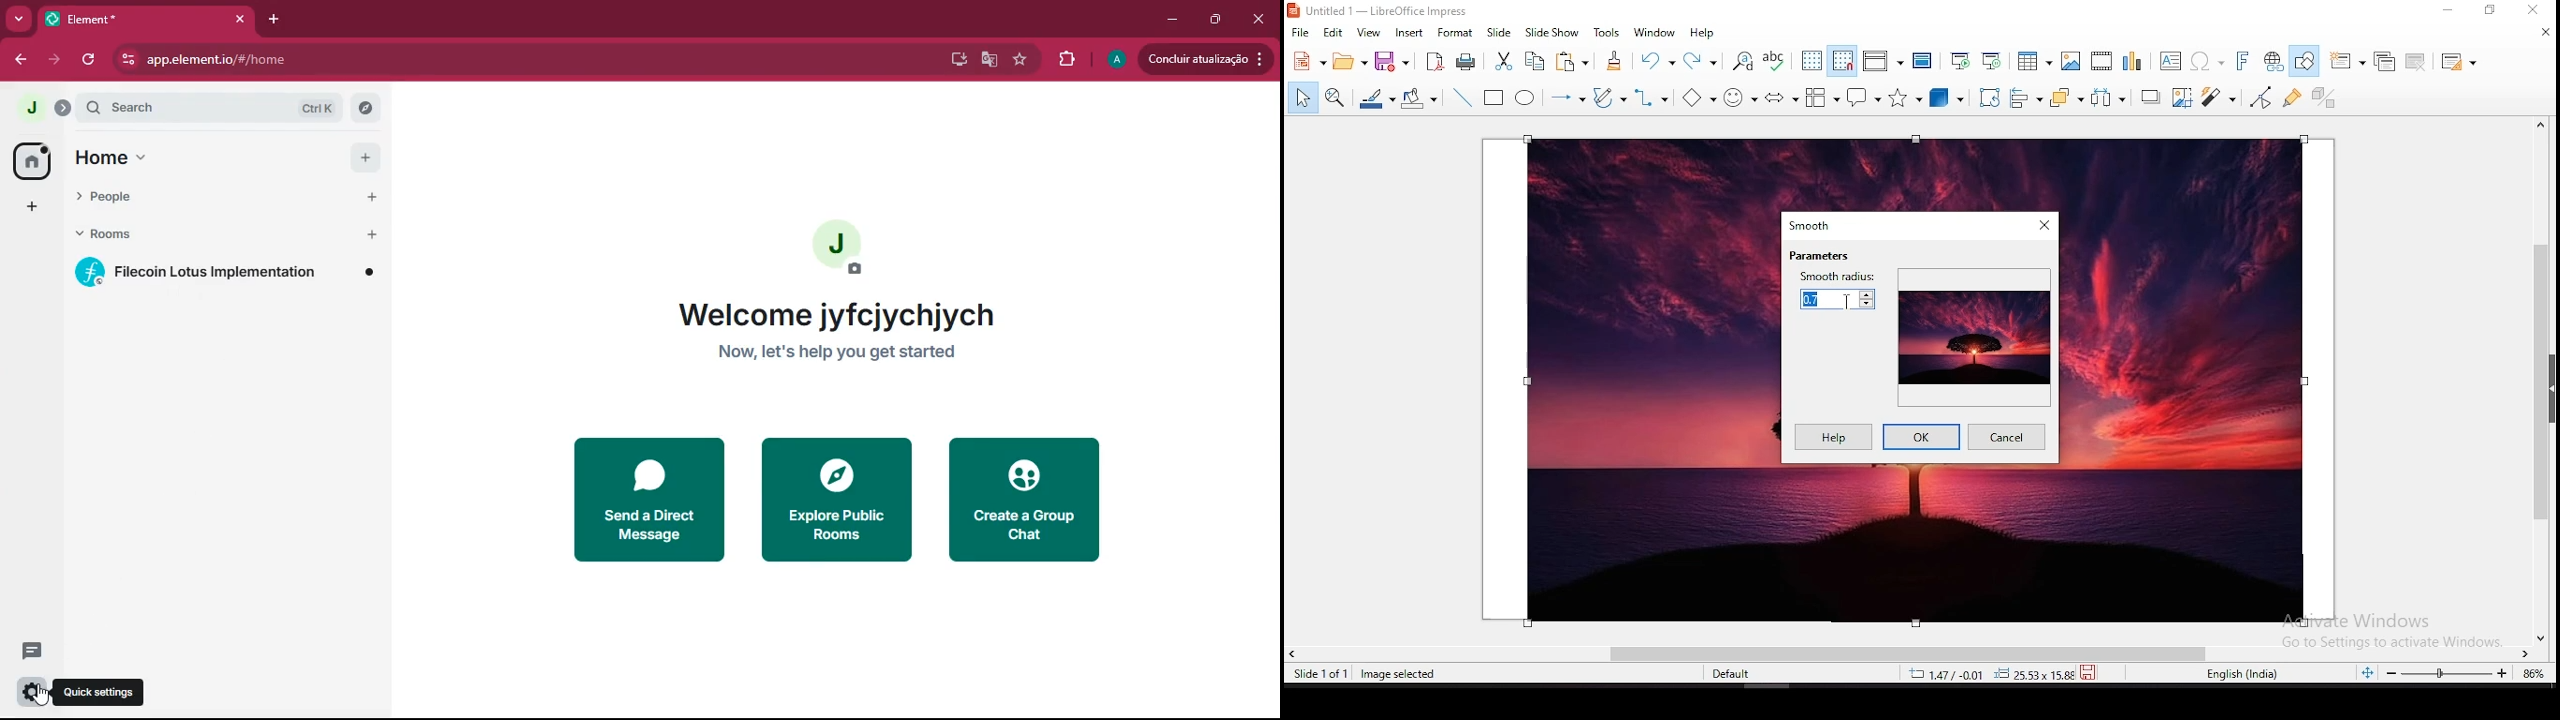  What do you see at coordinates (2544, 32) in the screenshot?
I see `close` at bounding box center [2544, 32].